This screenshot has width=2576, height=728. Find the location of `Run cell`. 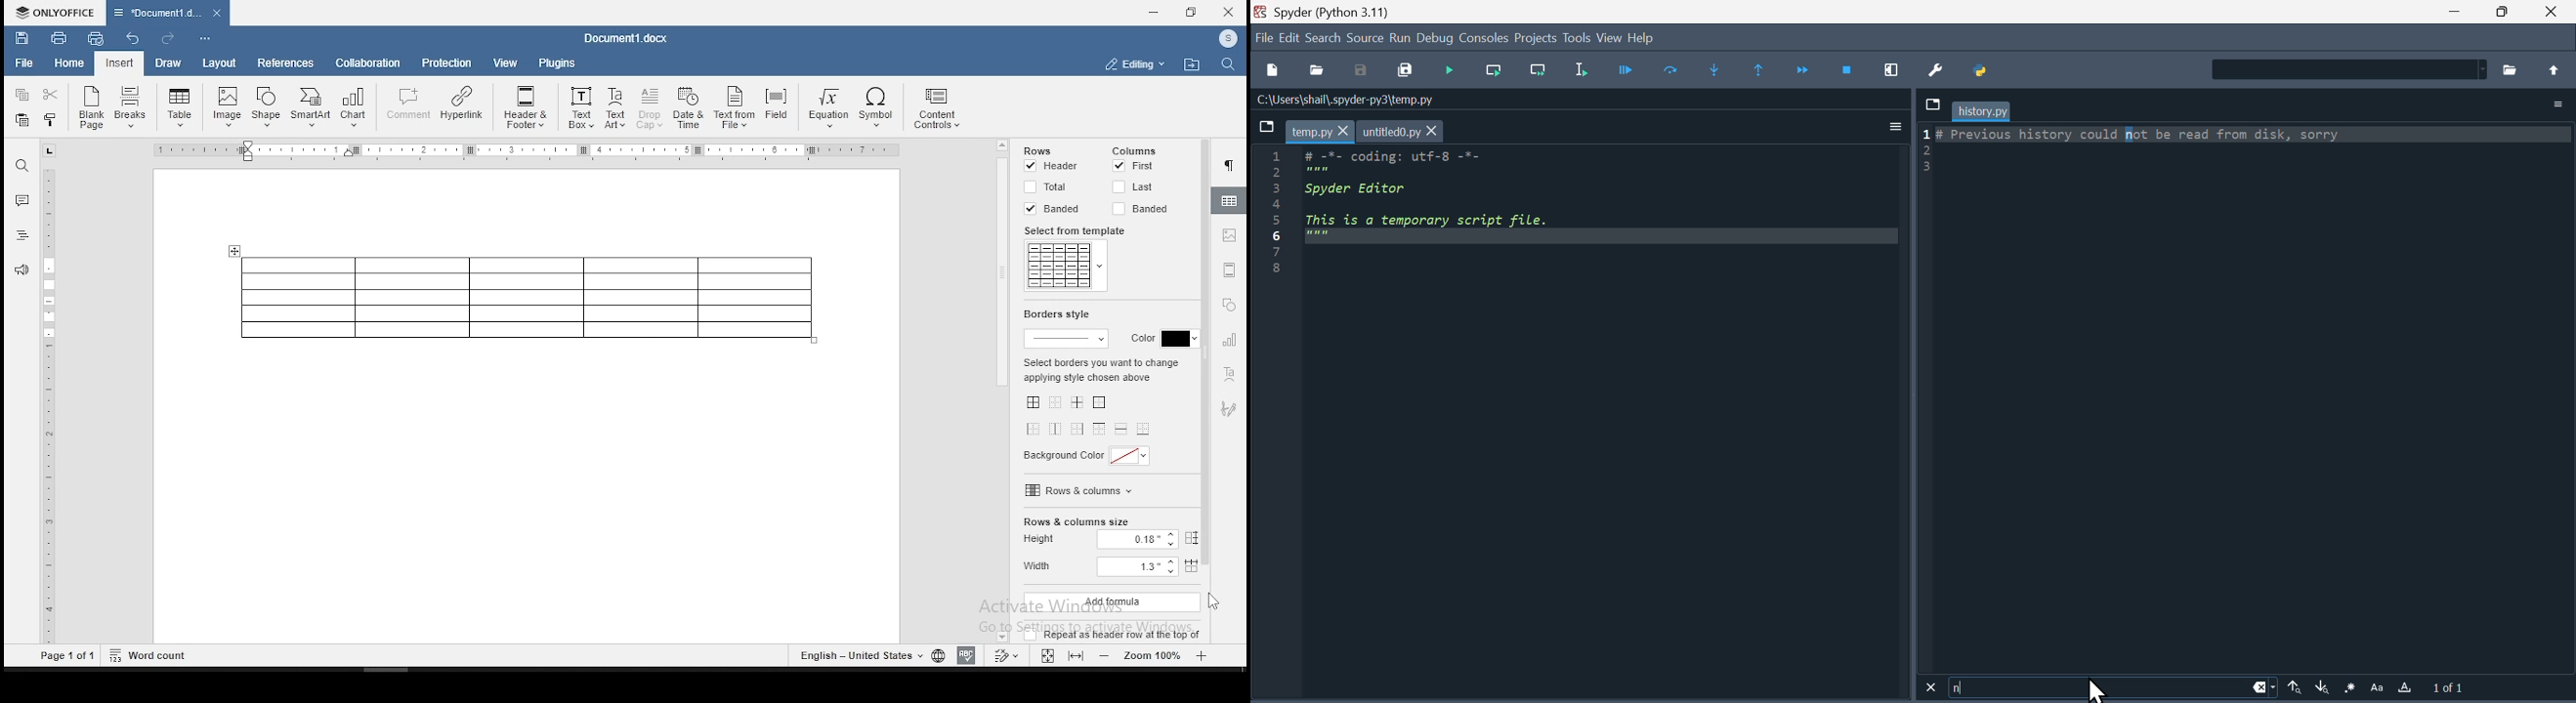

Run cell is located at coordinates (1677, 69).